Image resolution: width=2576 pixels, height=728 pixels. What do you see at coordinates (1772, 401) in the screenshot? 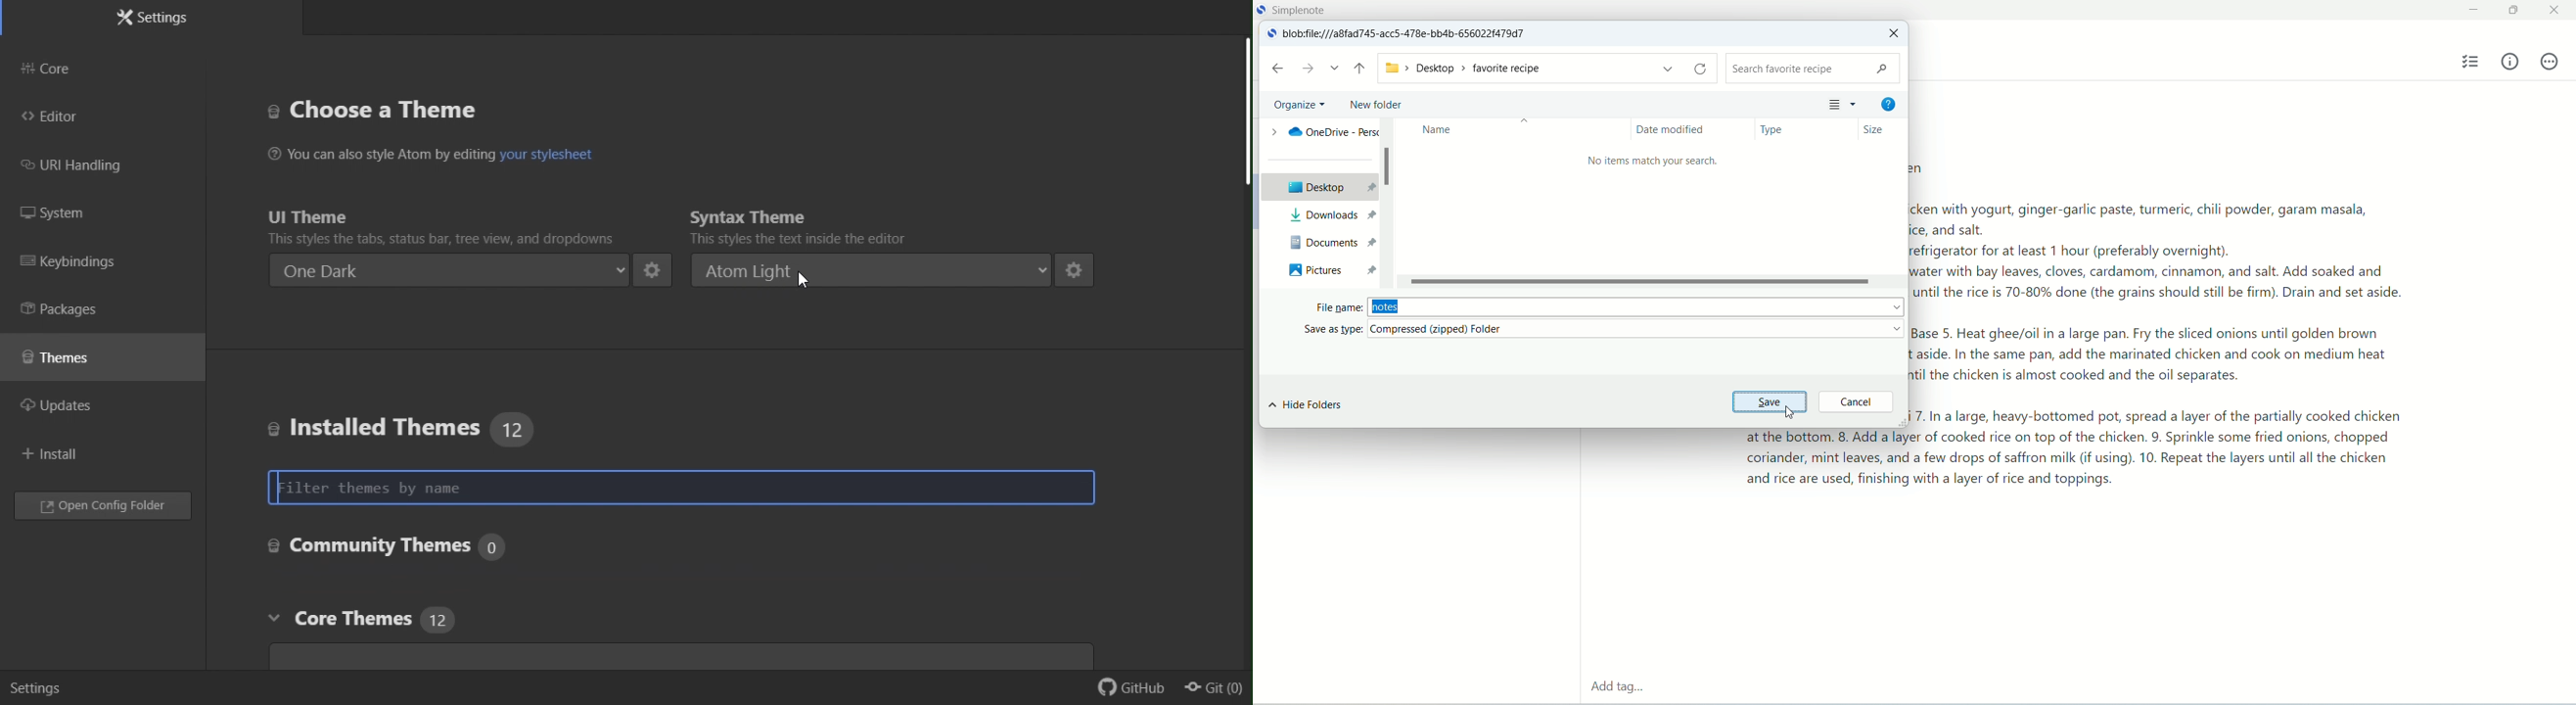
I see `save` at bounding box center [1772, 401].